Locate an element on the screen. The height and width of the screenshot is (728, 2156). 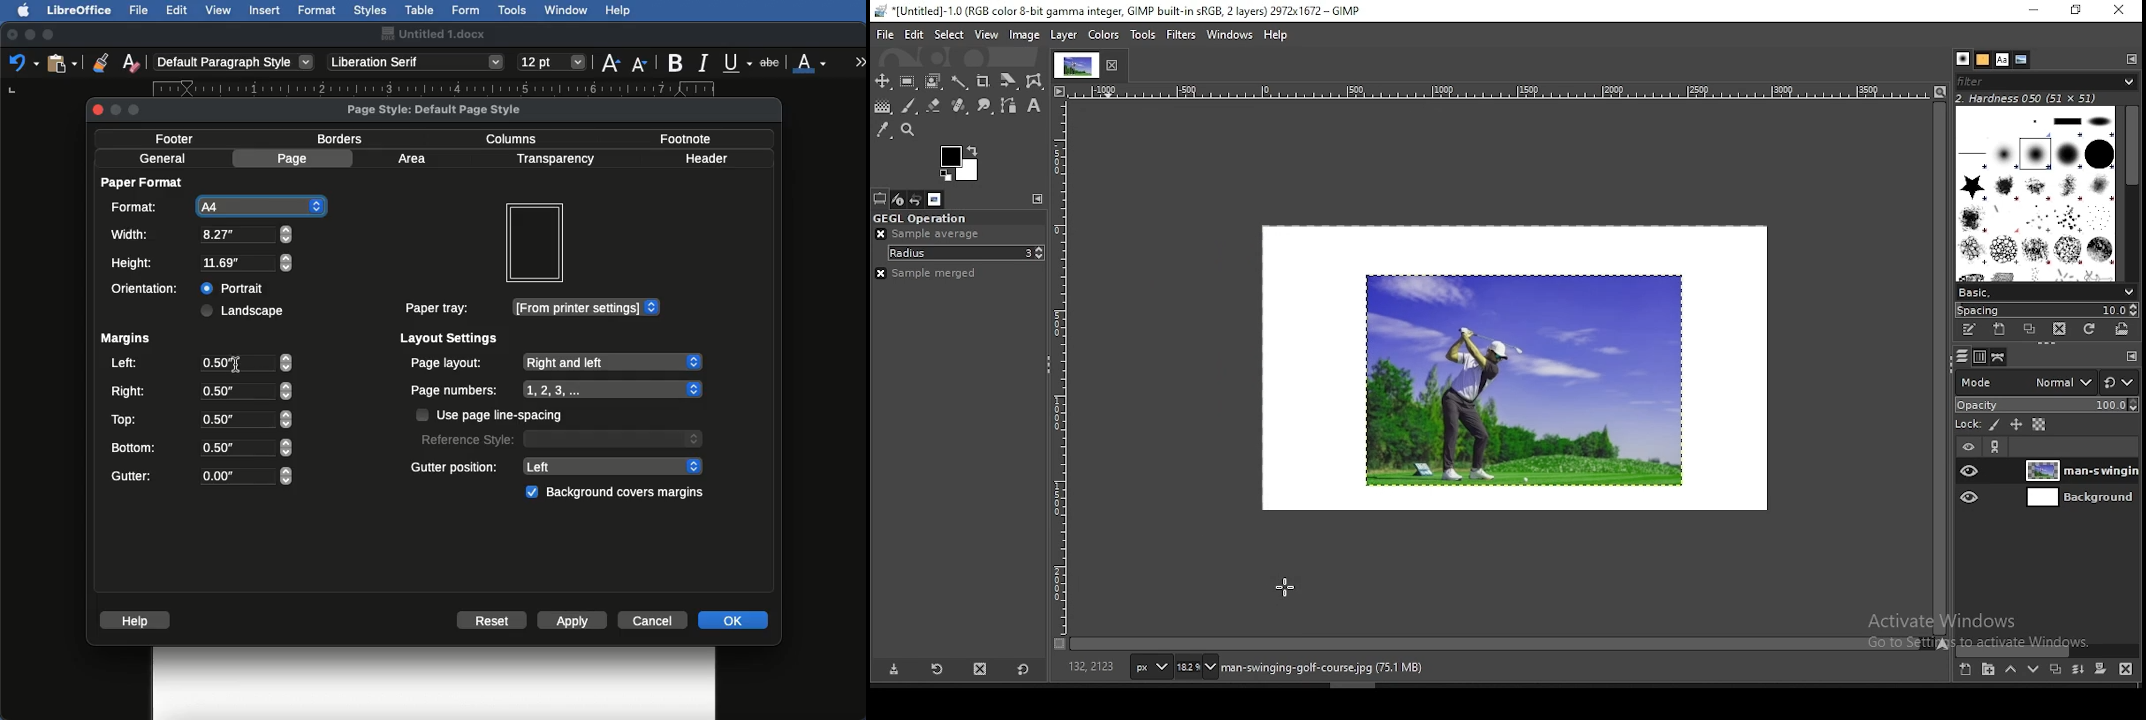
Ruler is located at coordinates (453, 88).